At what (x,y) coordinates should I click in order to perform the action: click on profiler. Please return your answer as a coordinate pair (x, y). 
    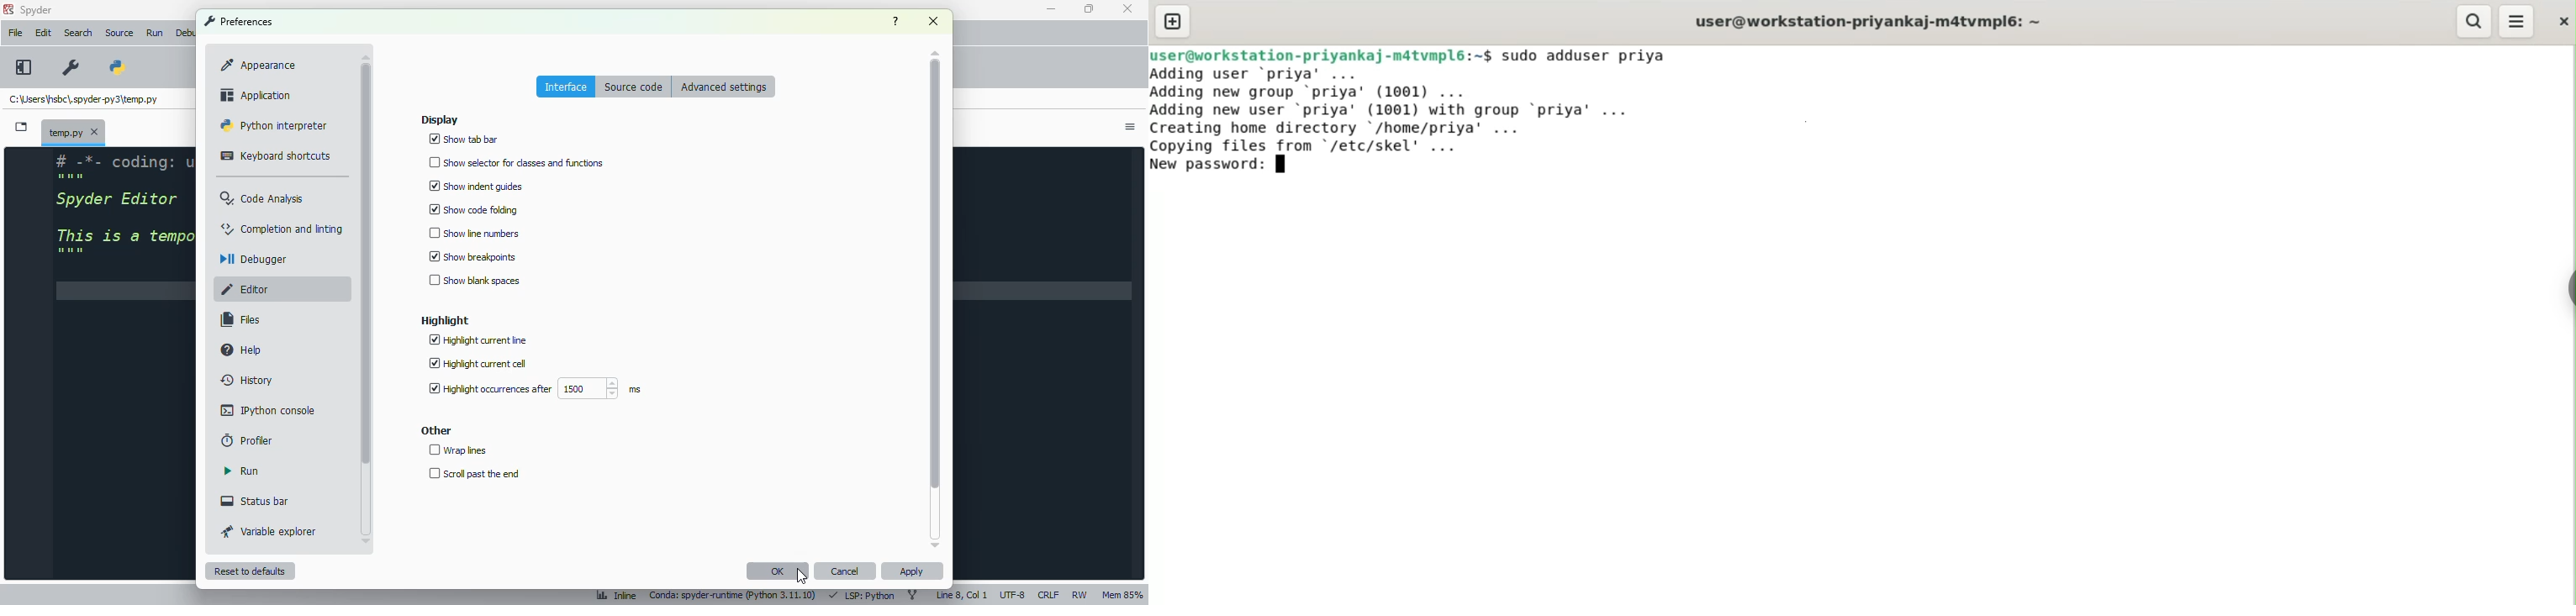
    Looking at the image, I should click on (248, 439).